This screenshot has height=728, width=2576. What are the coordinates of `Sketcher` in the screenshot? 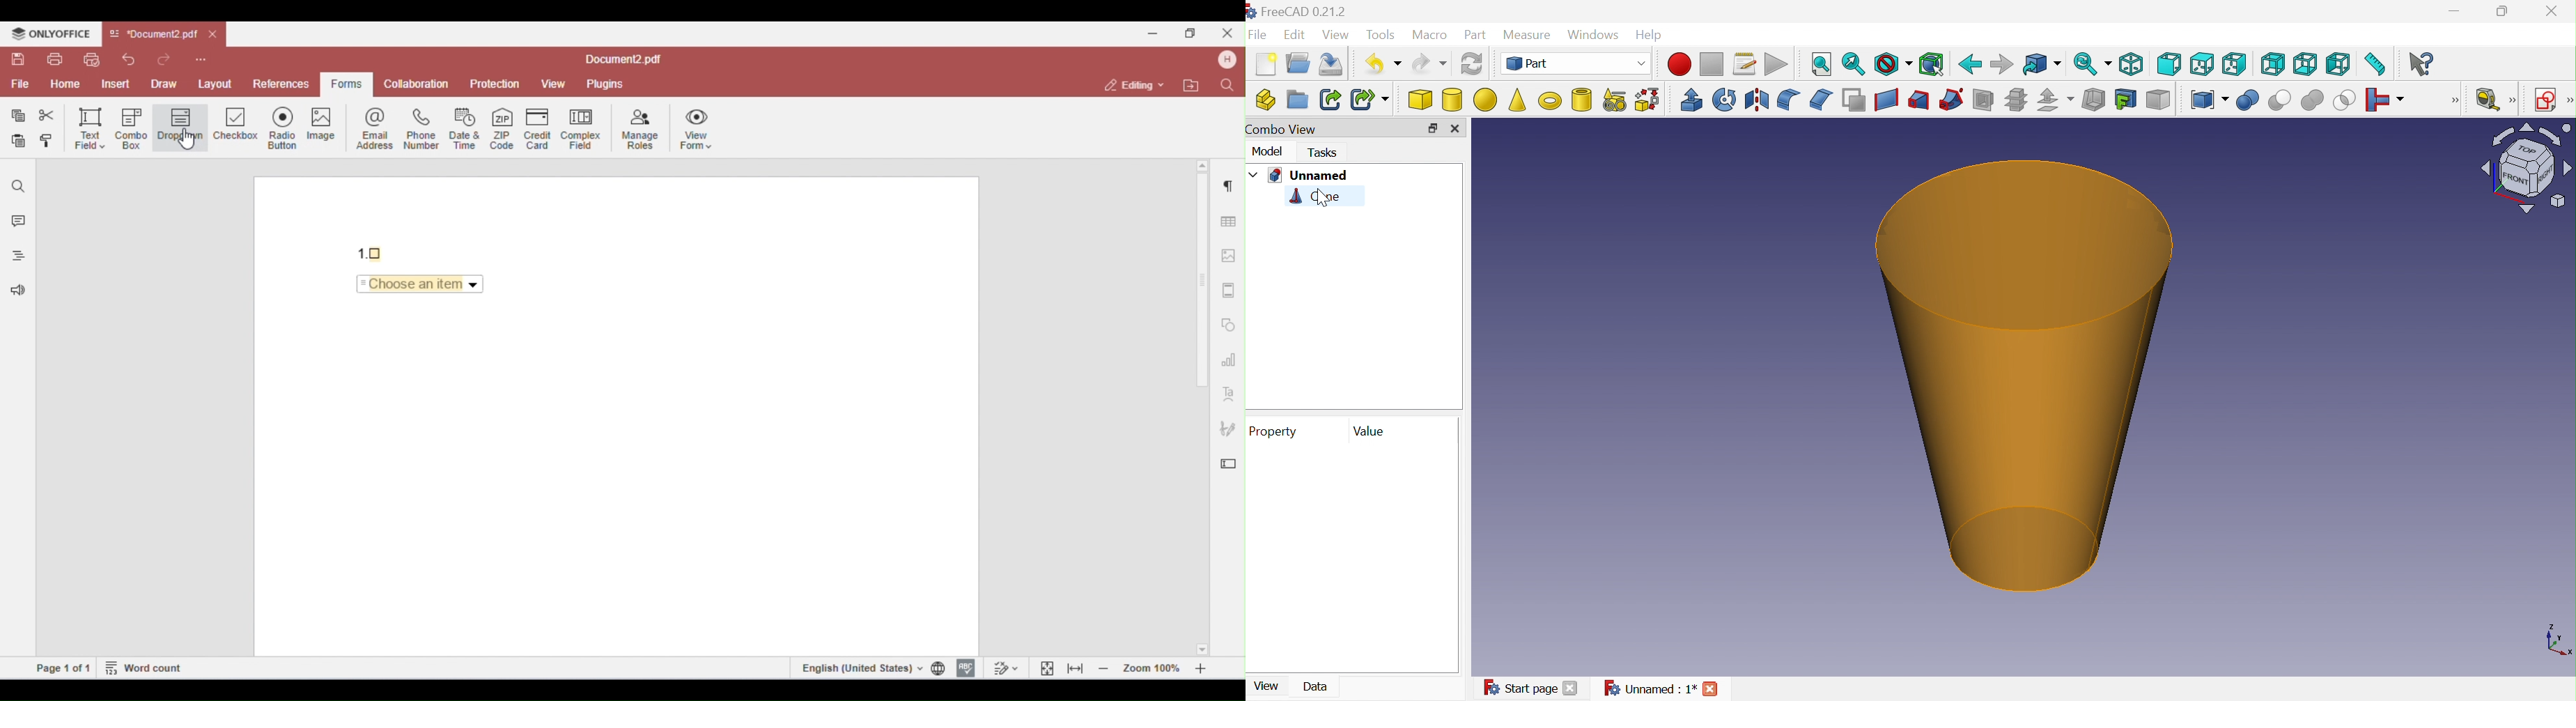 It's located at (2568, 100).